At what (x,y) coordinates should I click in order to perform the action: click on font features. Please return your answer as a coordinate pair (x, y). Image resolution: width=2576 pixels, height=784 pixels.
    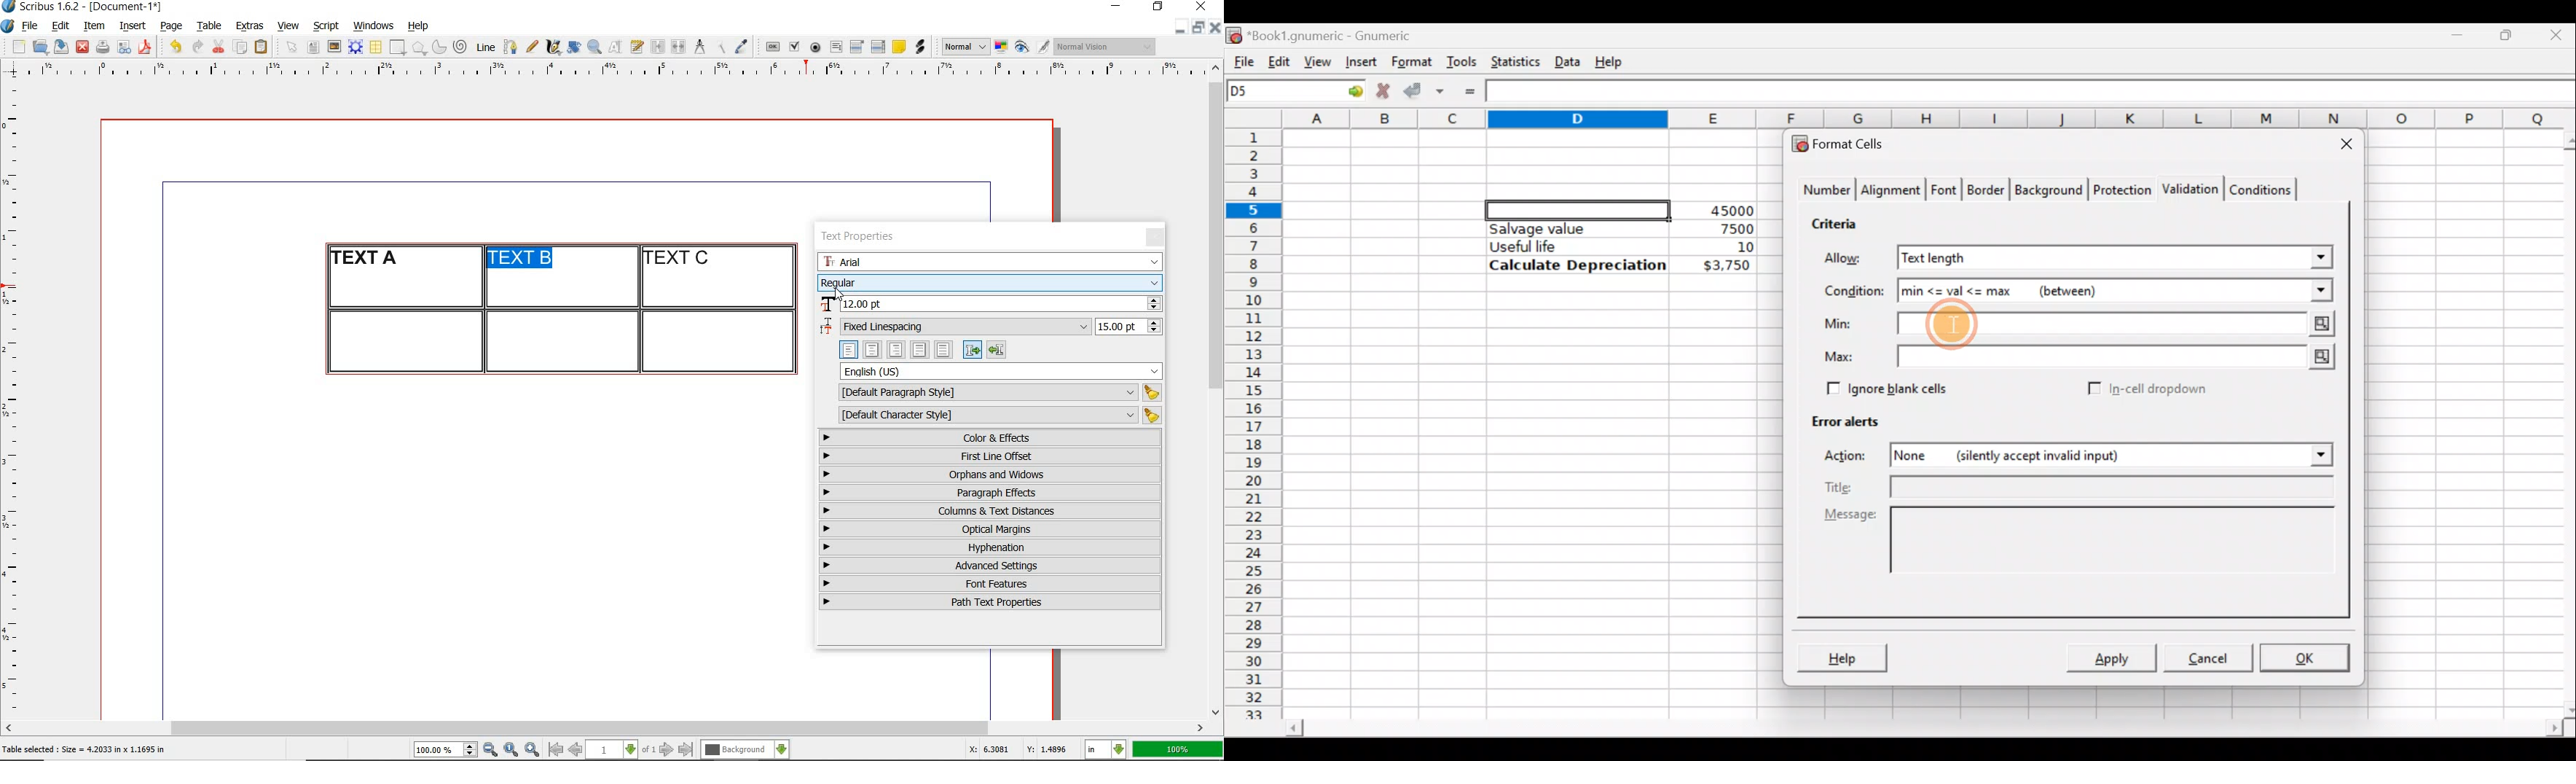
    Looking at the image, I should click on (990, 583).